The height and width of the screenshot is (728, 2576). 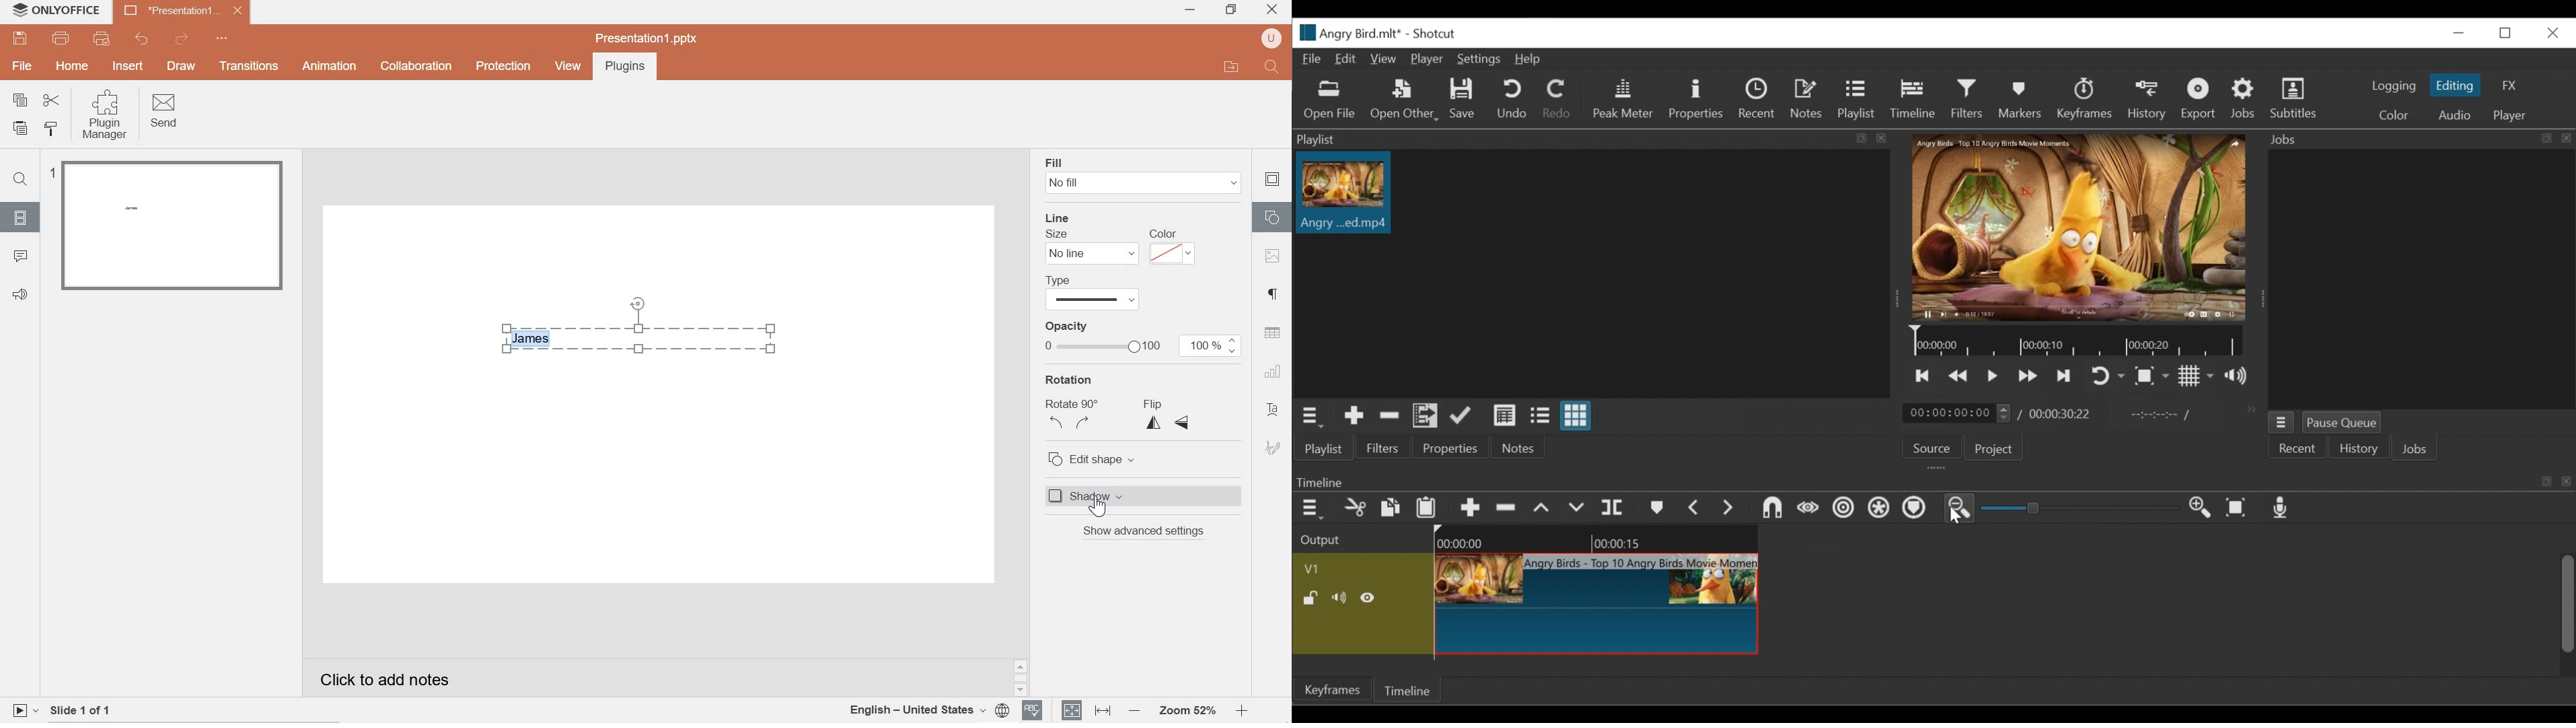 What do you see at coordinates (72, 10) in the screenshot?
I see `system name` at bounding box center [72, 10].